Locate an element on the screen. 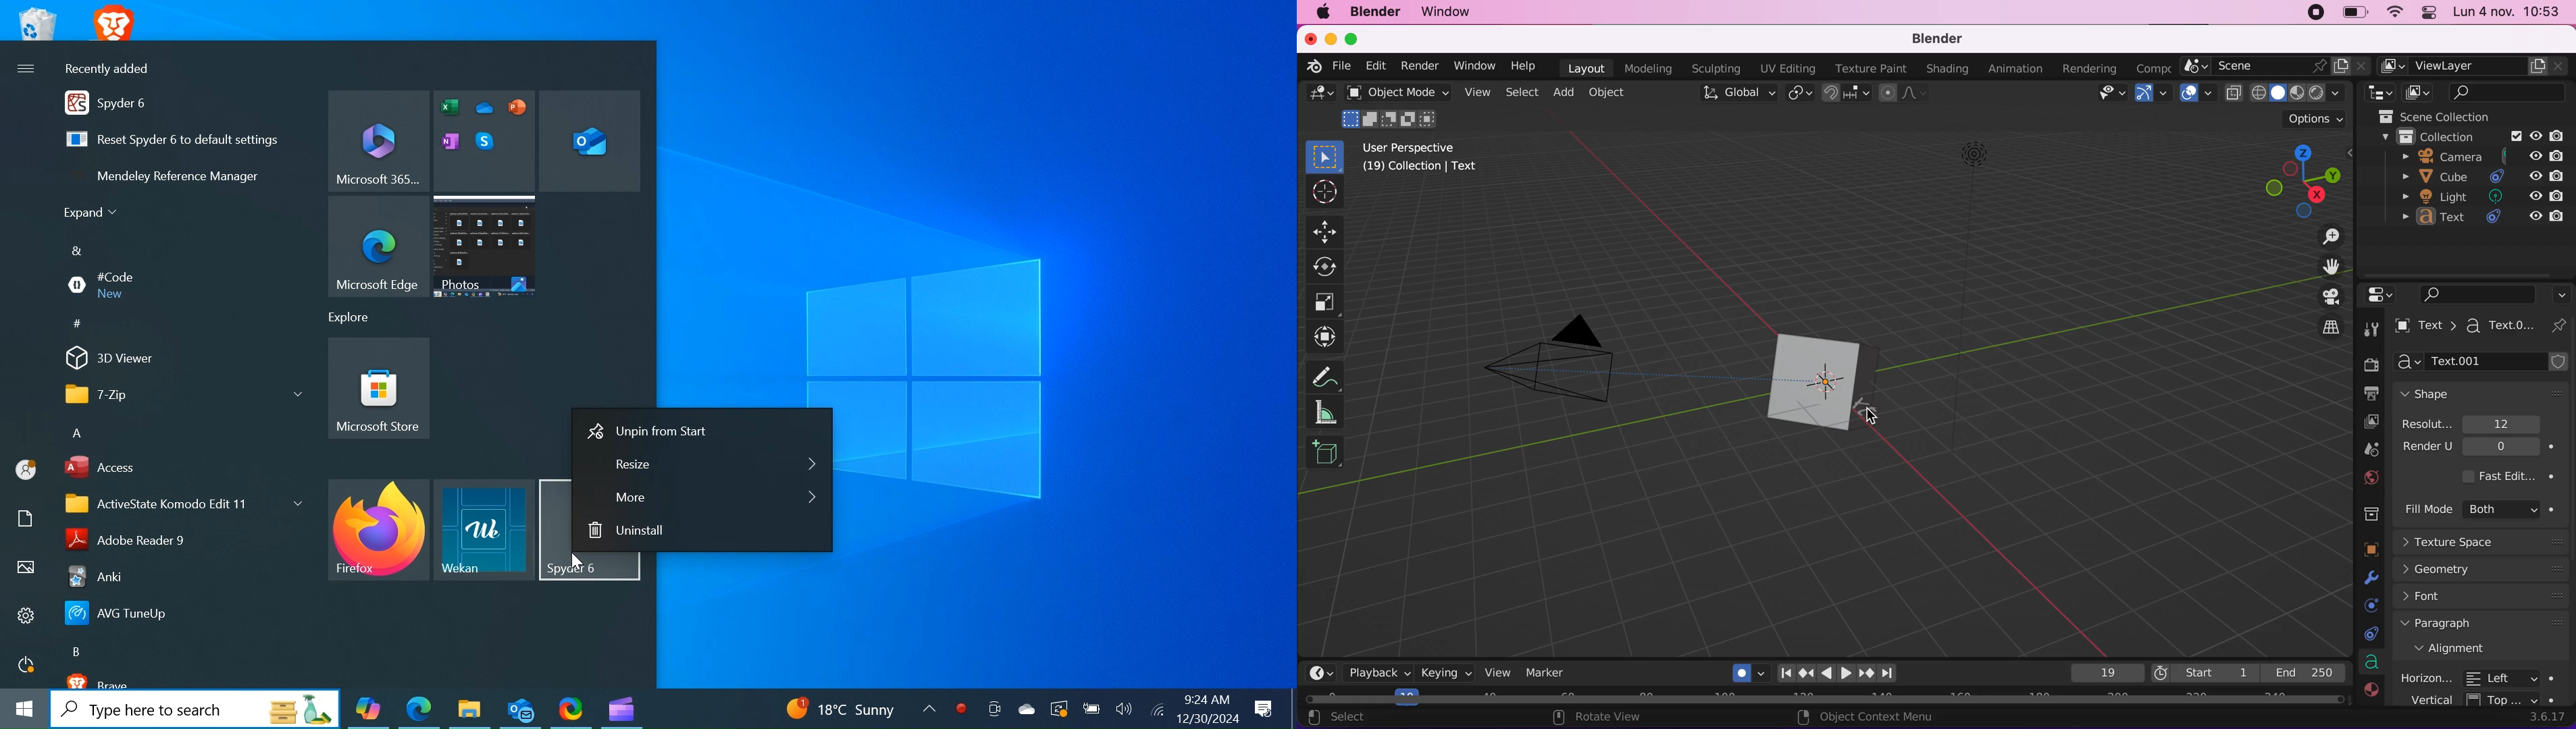 The height and width of the screenshot is (756, 2576). cube is located at coordinates (1781, 377).